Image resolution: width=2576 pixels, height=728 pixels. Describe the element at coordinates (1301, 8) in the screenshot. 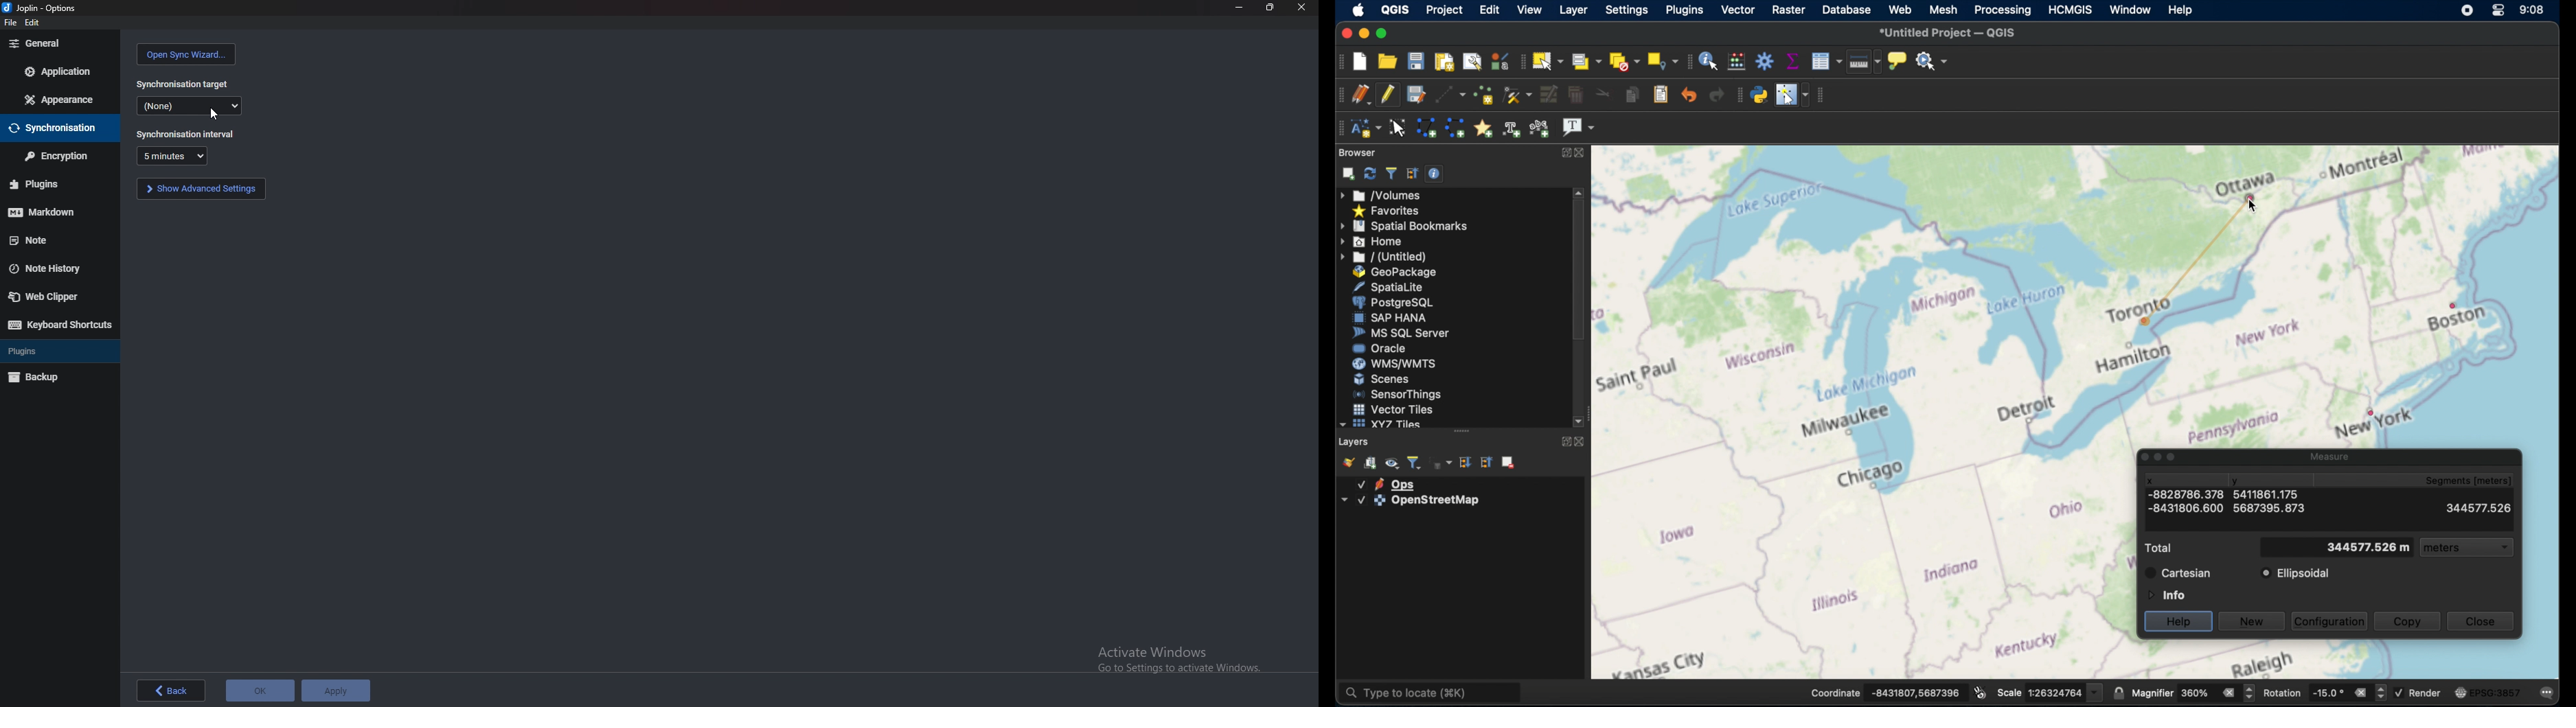

I see `close` at that location.